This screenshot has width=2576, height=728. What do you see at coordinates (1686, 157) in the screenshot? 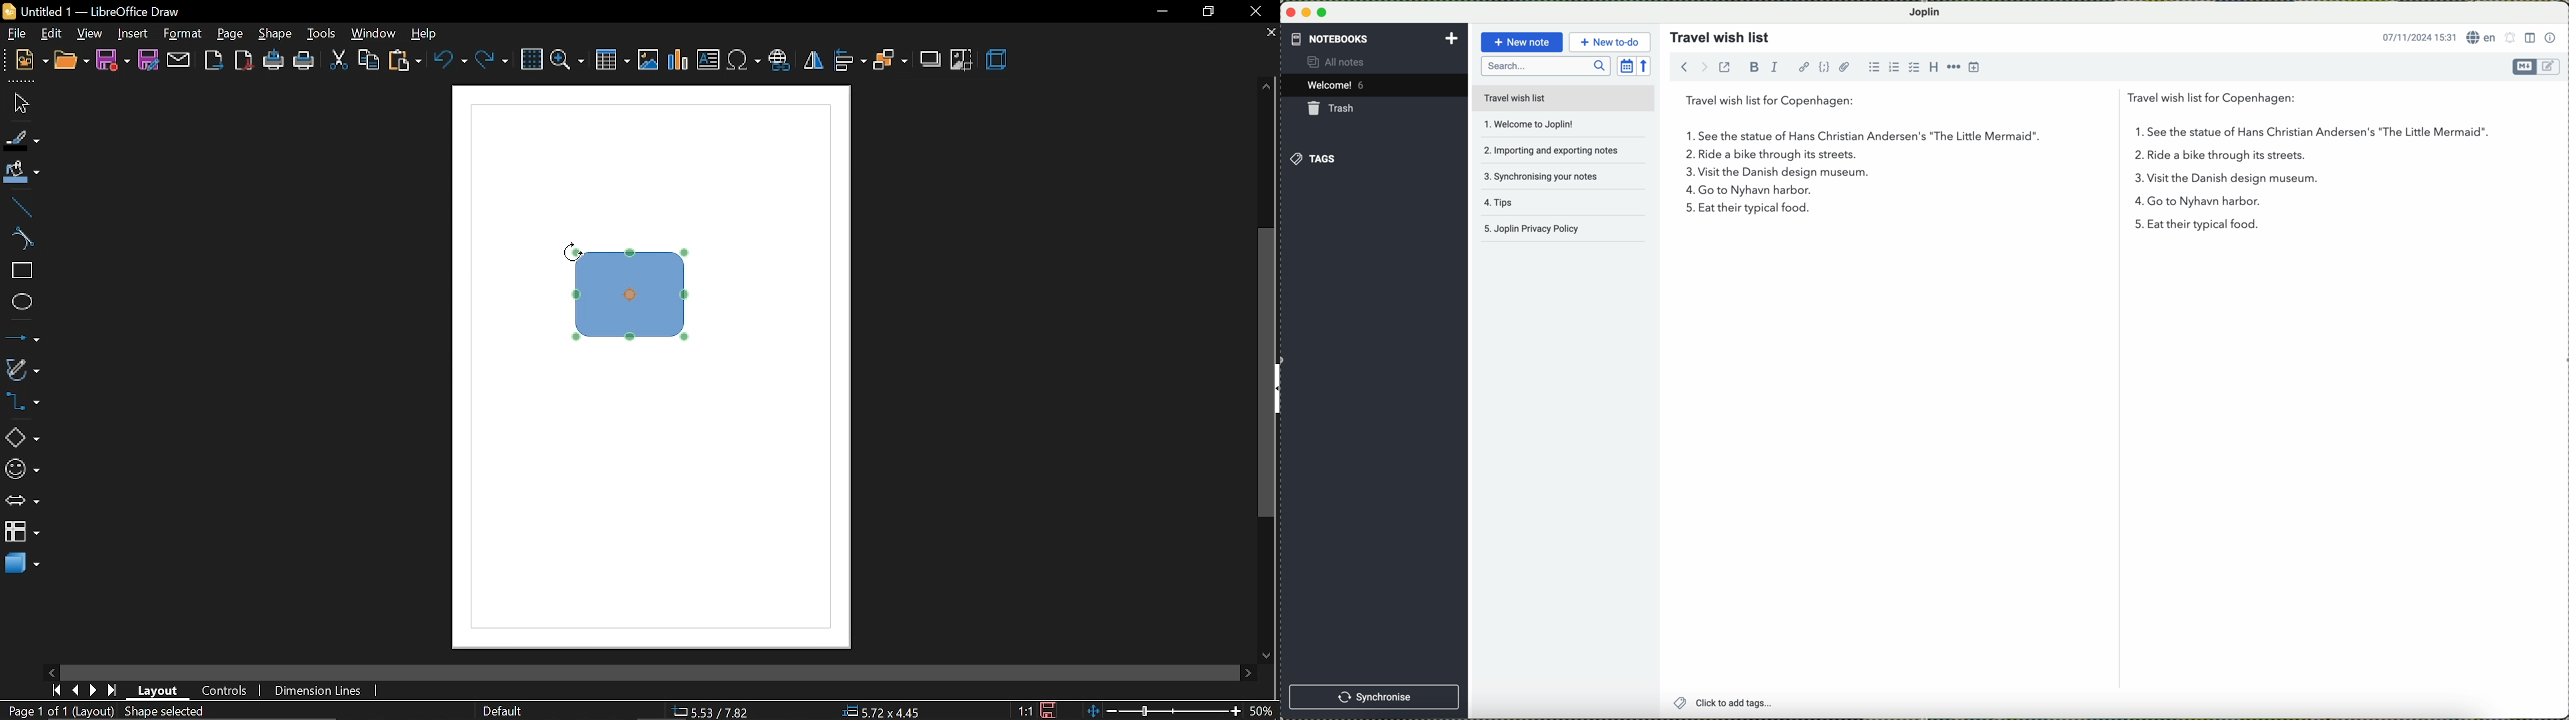
I see `2.` at bounding box center [1686, 157].